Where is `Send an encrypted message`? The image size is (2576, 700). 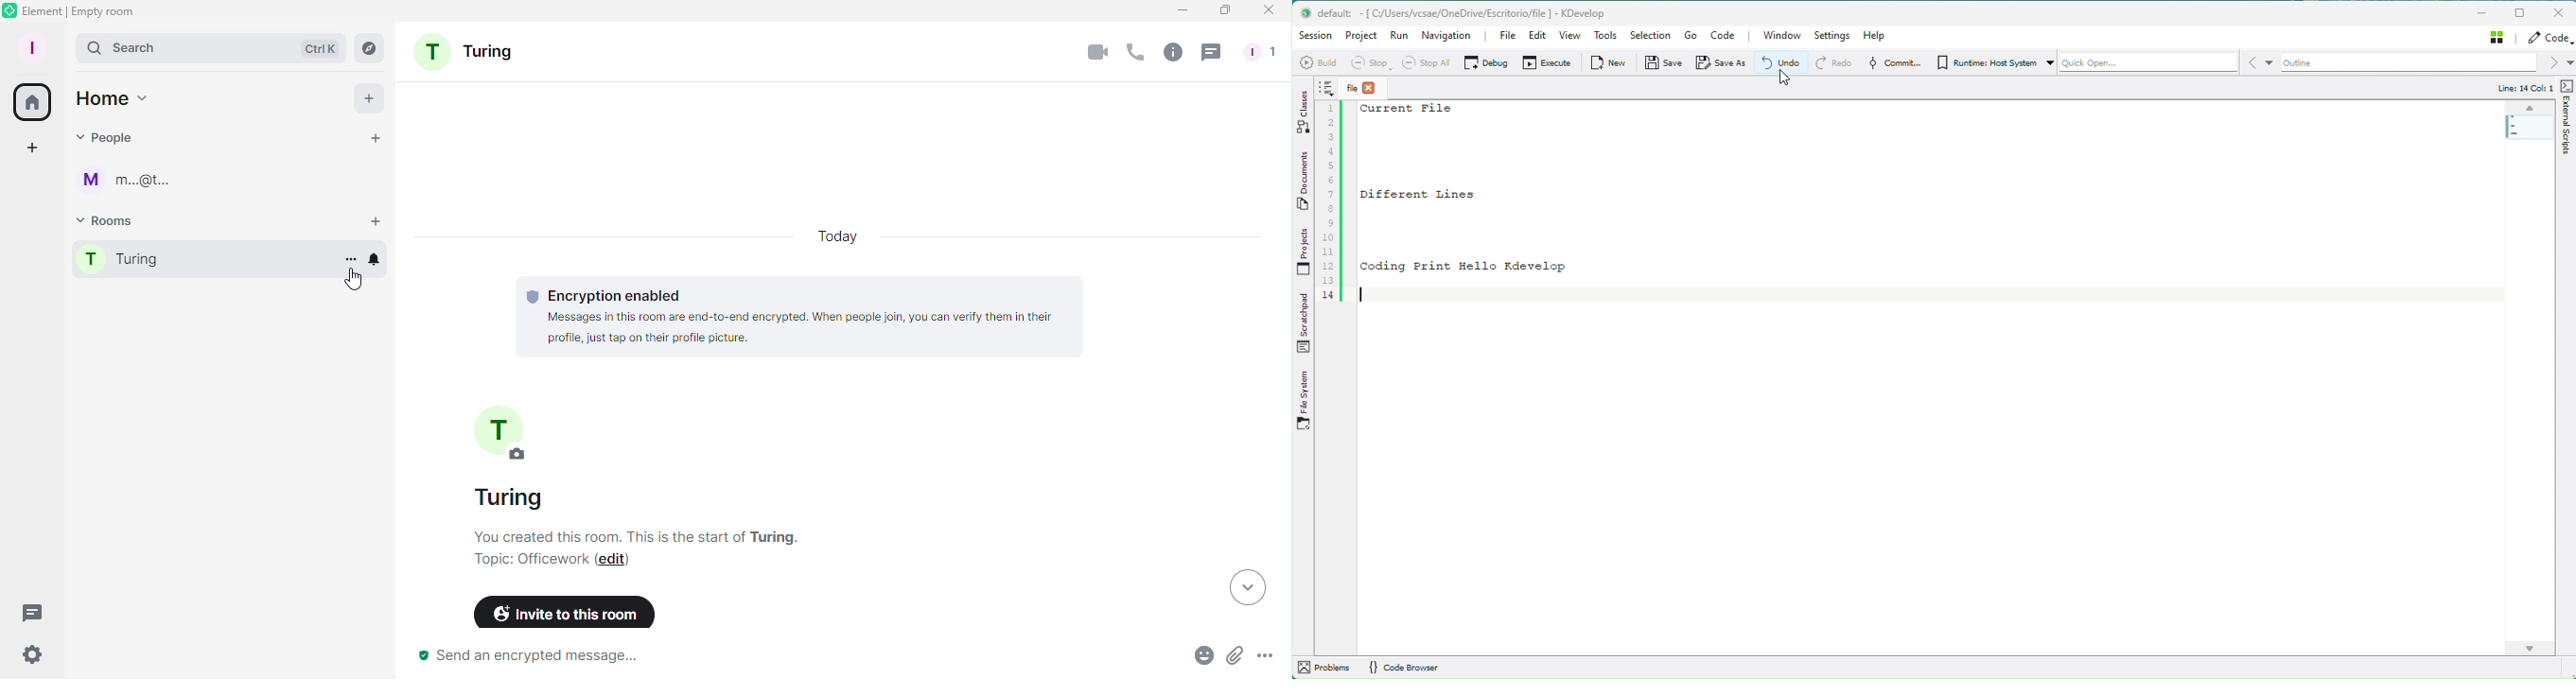
Send an encrypted message is located at coordinates (572, 658).